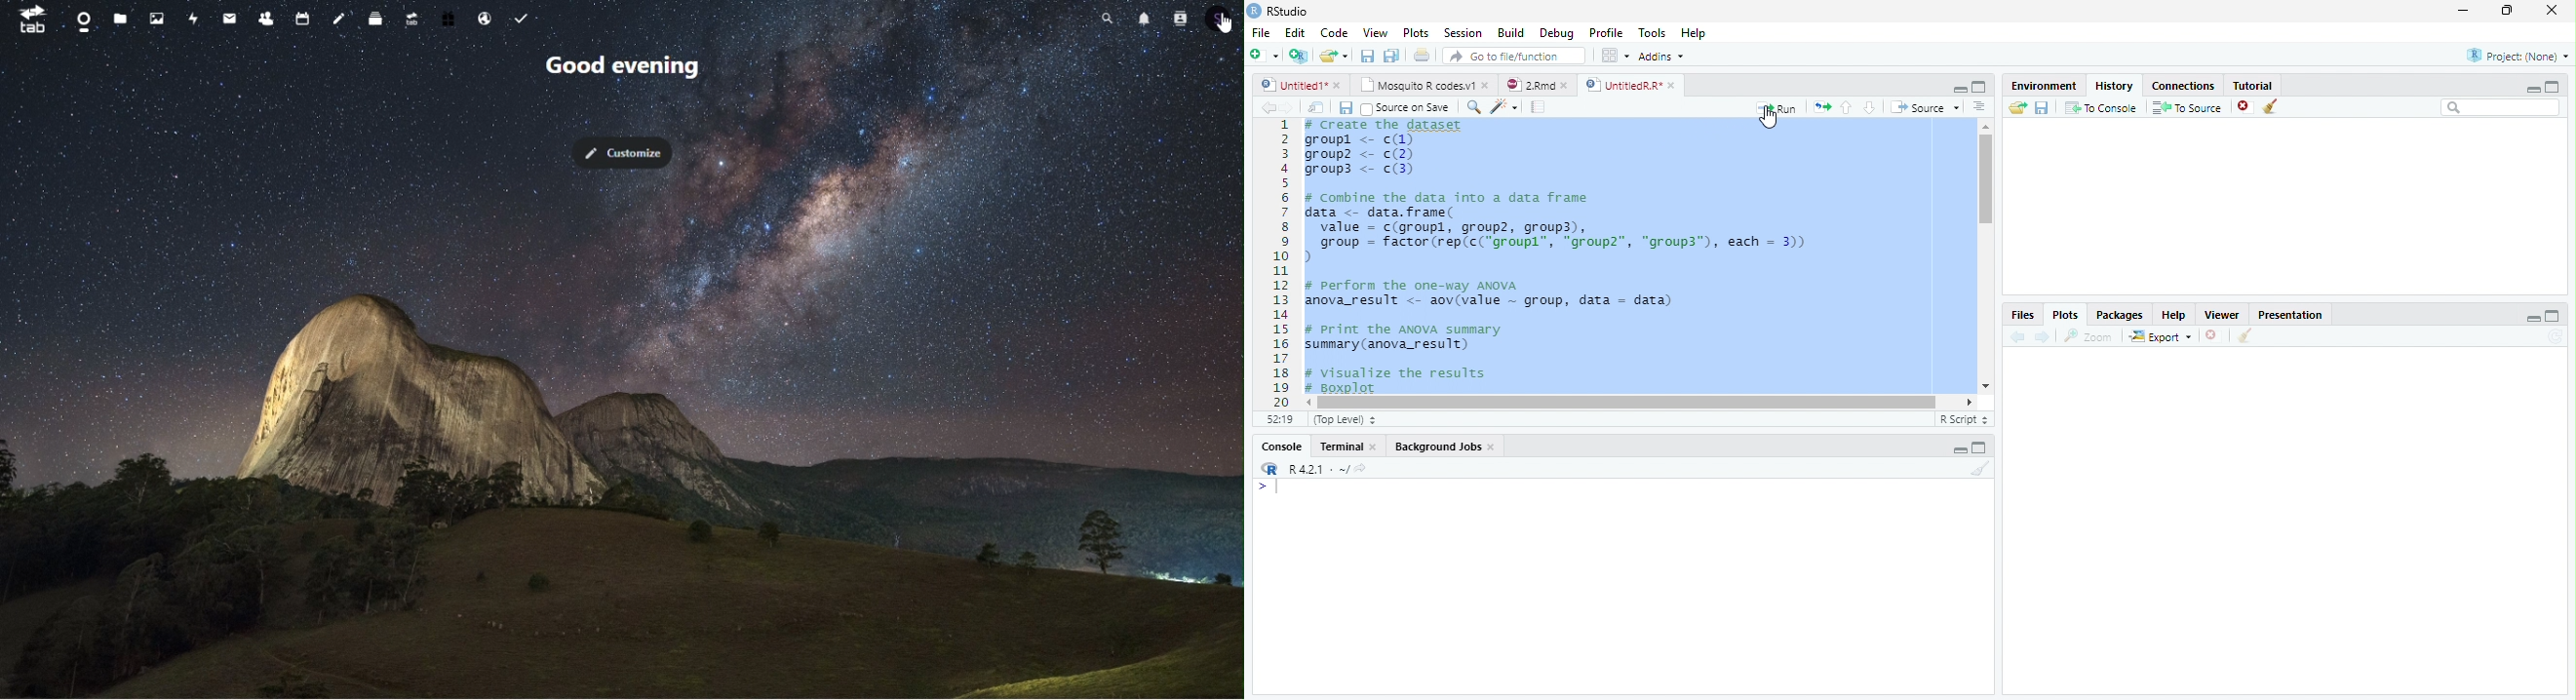 This screenshot has width=2576, height=700. Describe the element at coordinates (1614, 55) in the screenshot. I see `Workspace pane` at that location.